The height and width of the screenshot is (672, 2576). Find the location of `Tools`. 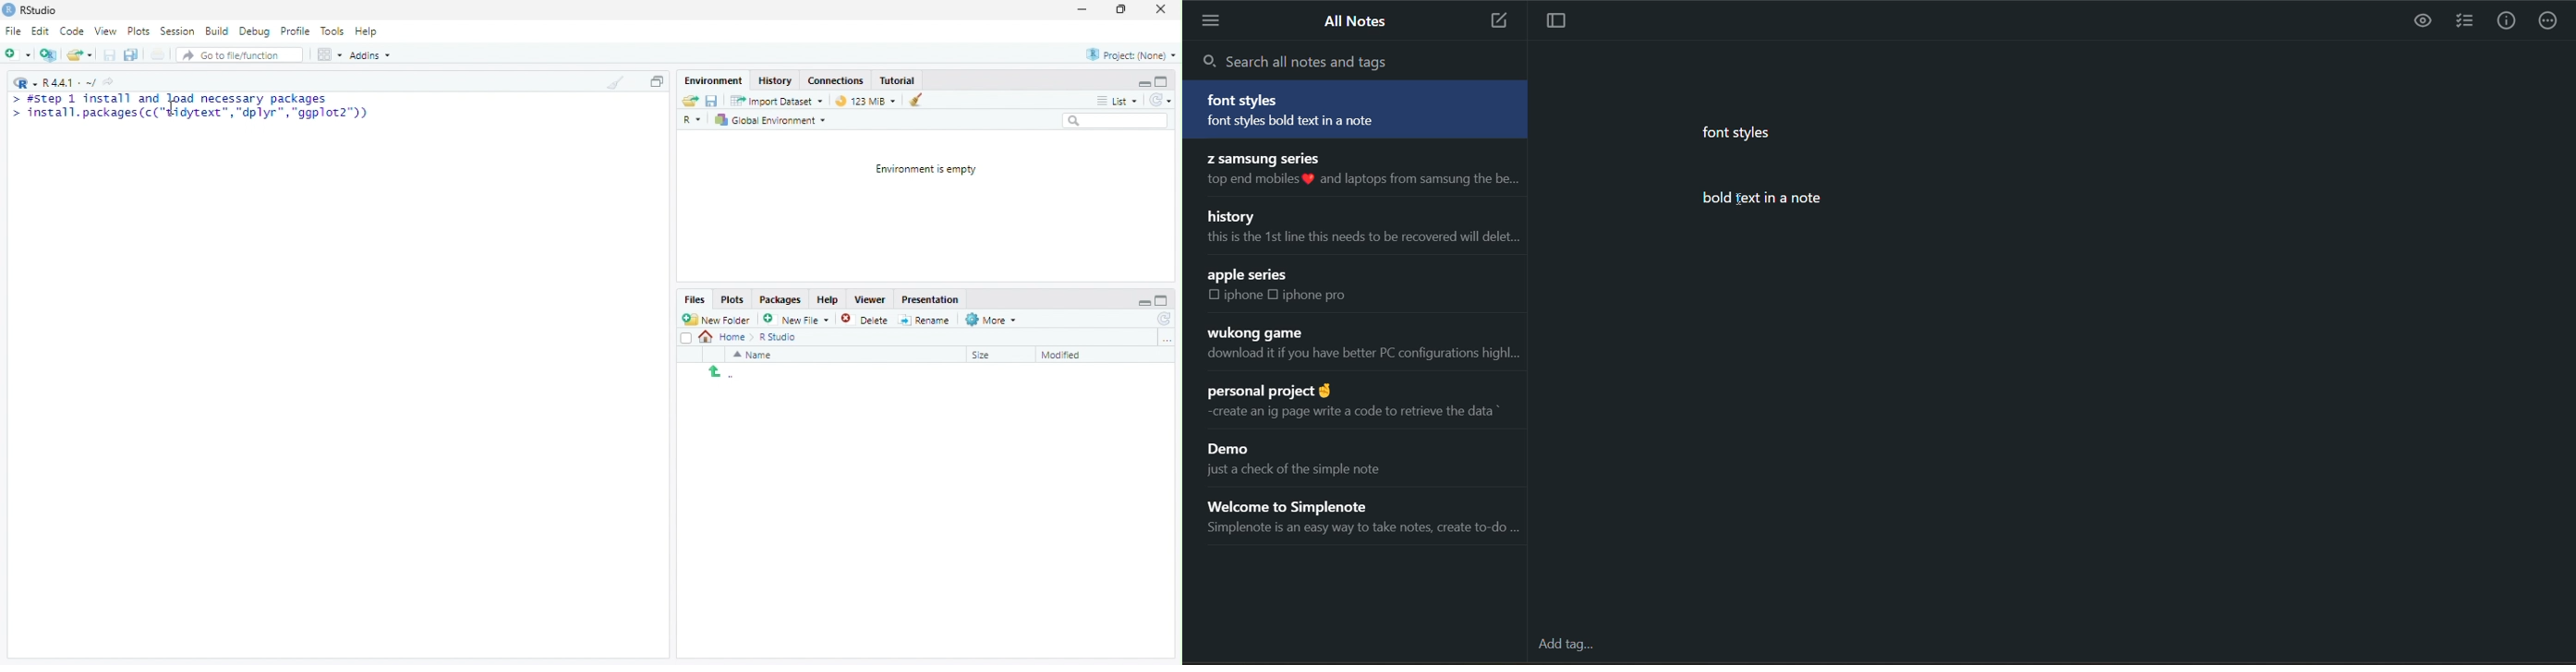

Tools is located at coordinates (333, 31).